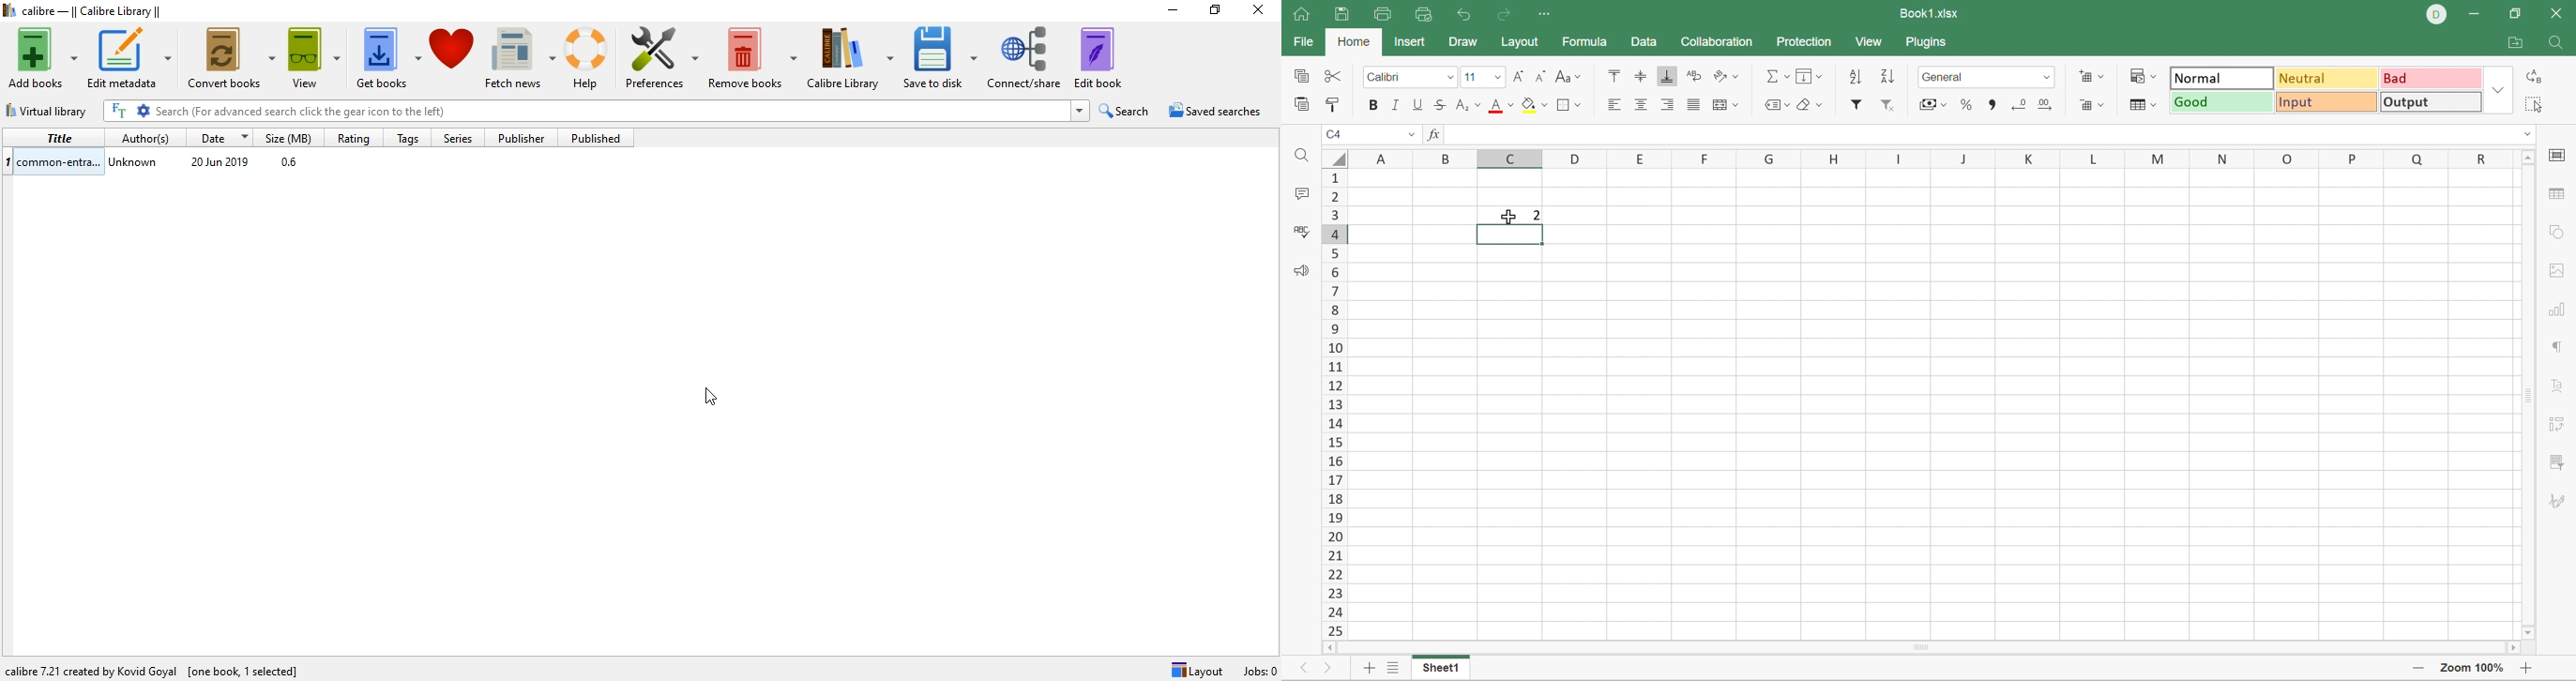  What do you see at coordinates (2559, 500) in the screenshot?
I see `signature settings` at bounding box center [2559, 500].